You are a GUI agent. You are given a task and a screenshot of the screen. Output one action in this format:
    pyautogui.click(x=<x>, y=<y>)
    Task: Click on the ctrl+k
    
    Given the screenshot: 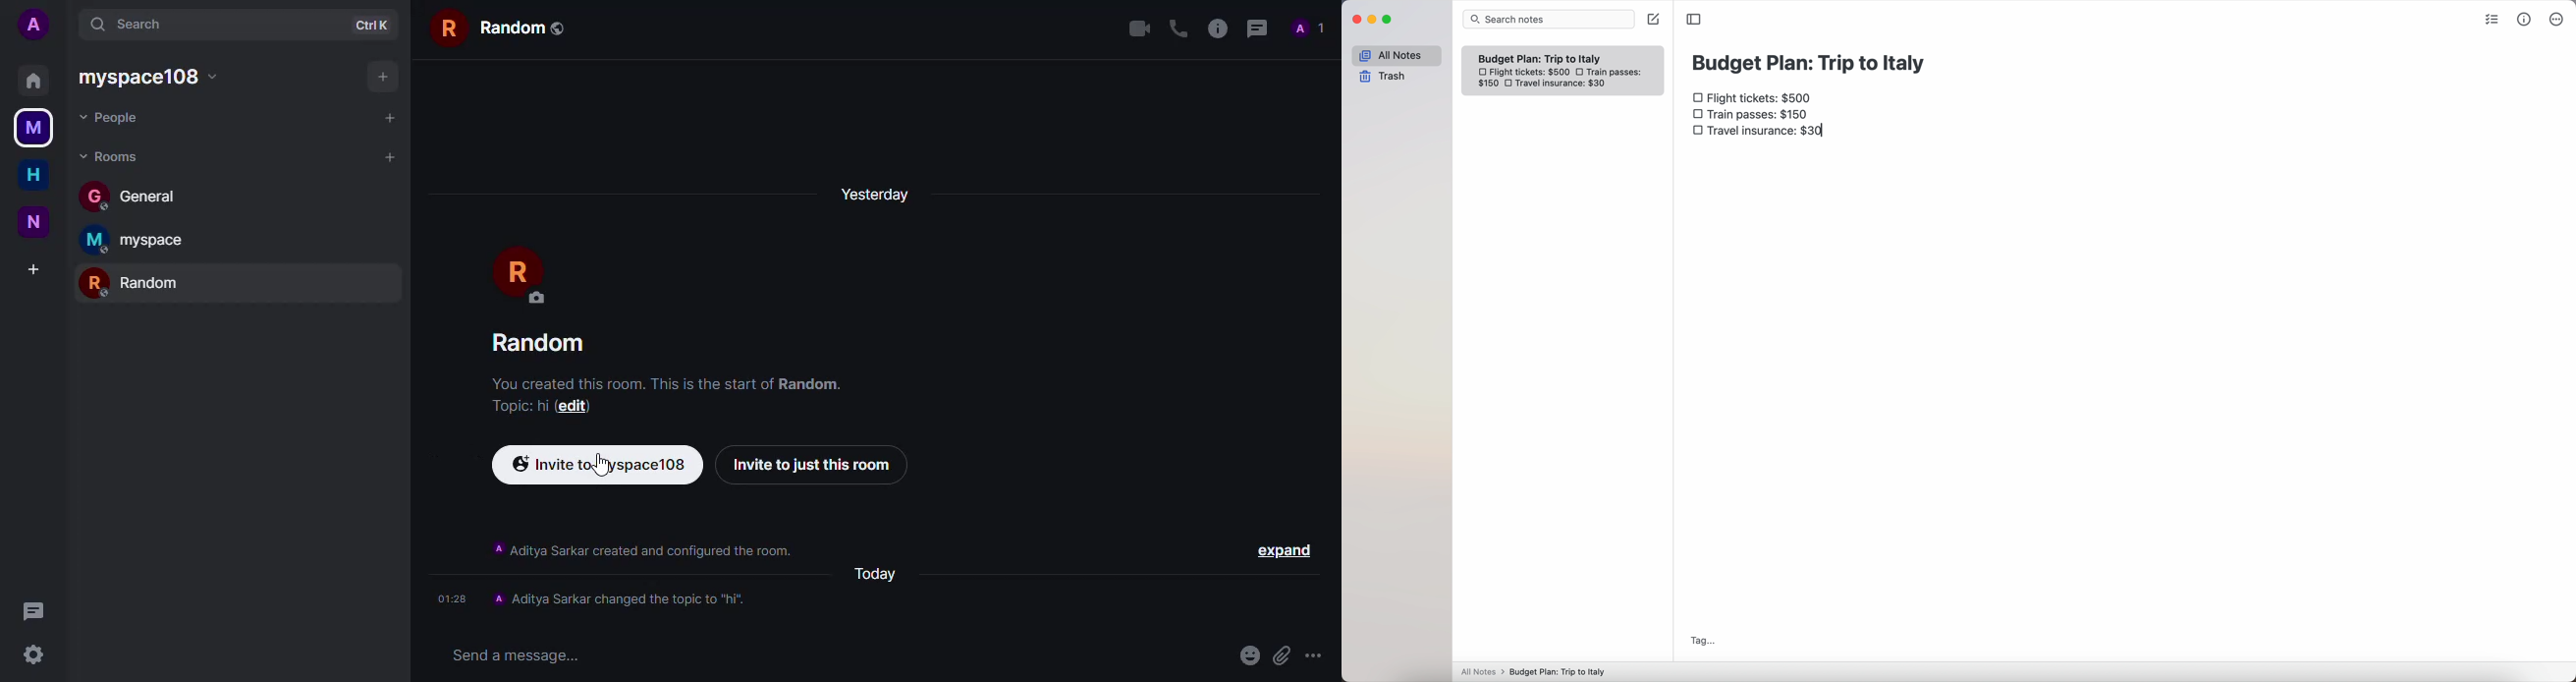 What is the action you would take?
    pyautogui.click(x=374, y=24)
    